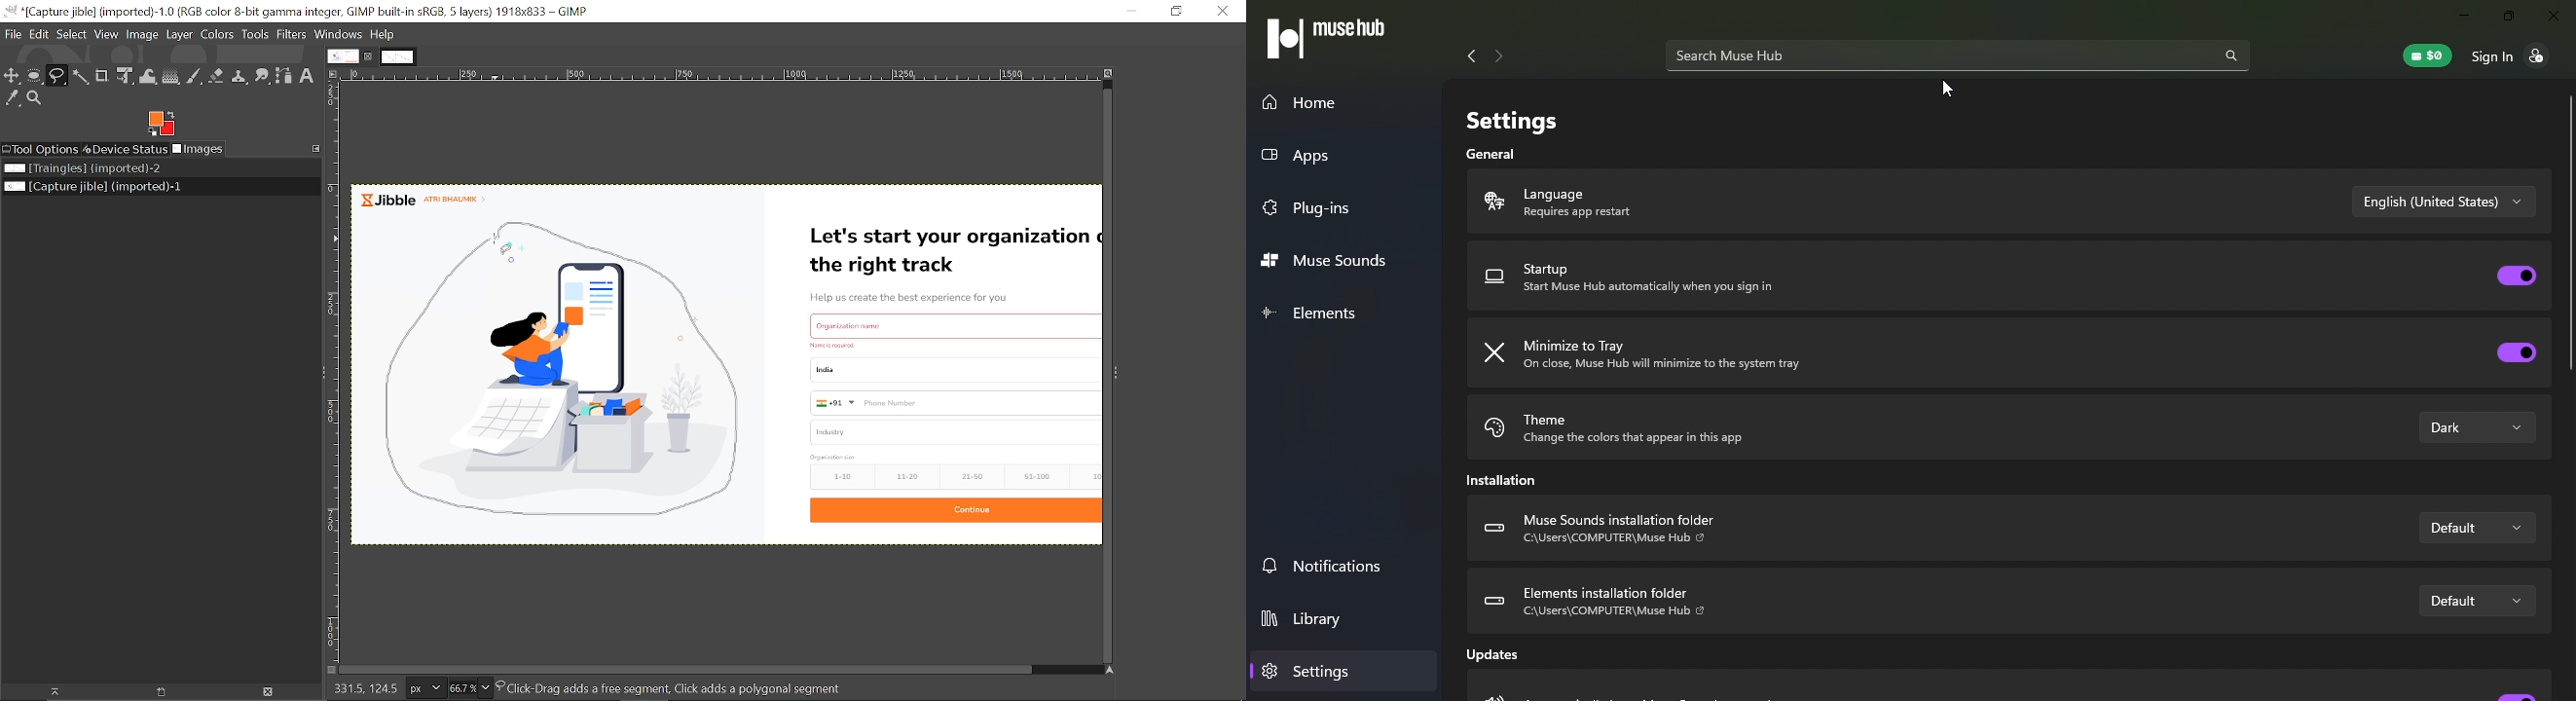 The height and width of the screenshot is (728, 2576). What do you see at coordinates (2464, 17) in the screenshot?
I see `Minimise` at bounding box center [2464, 17].